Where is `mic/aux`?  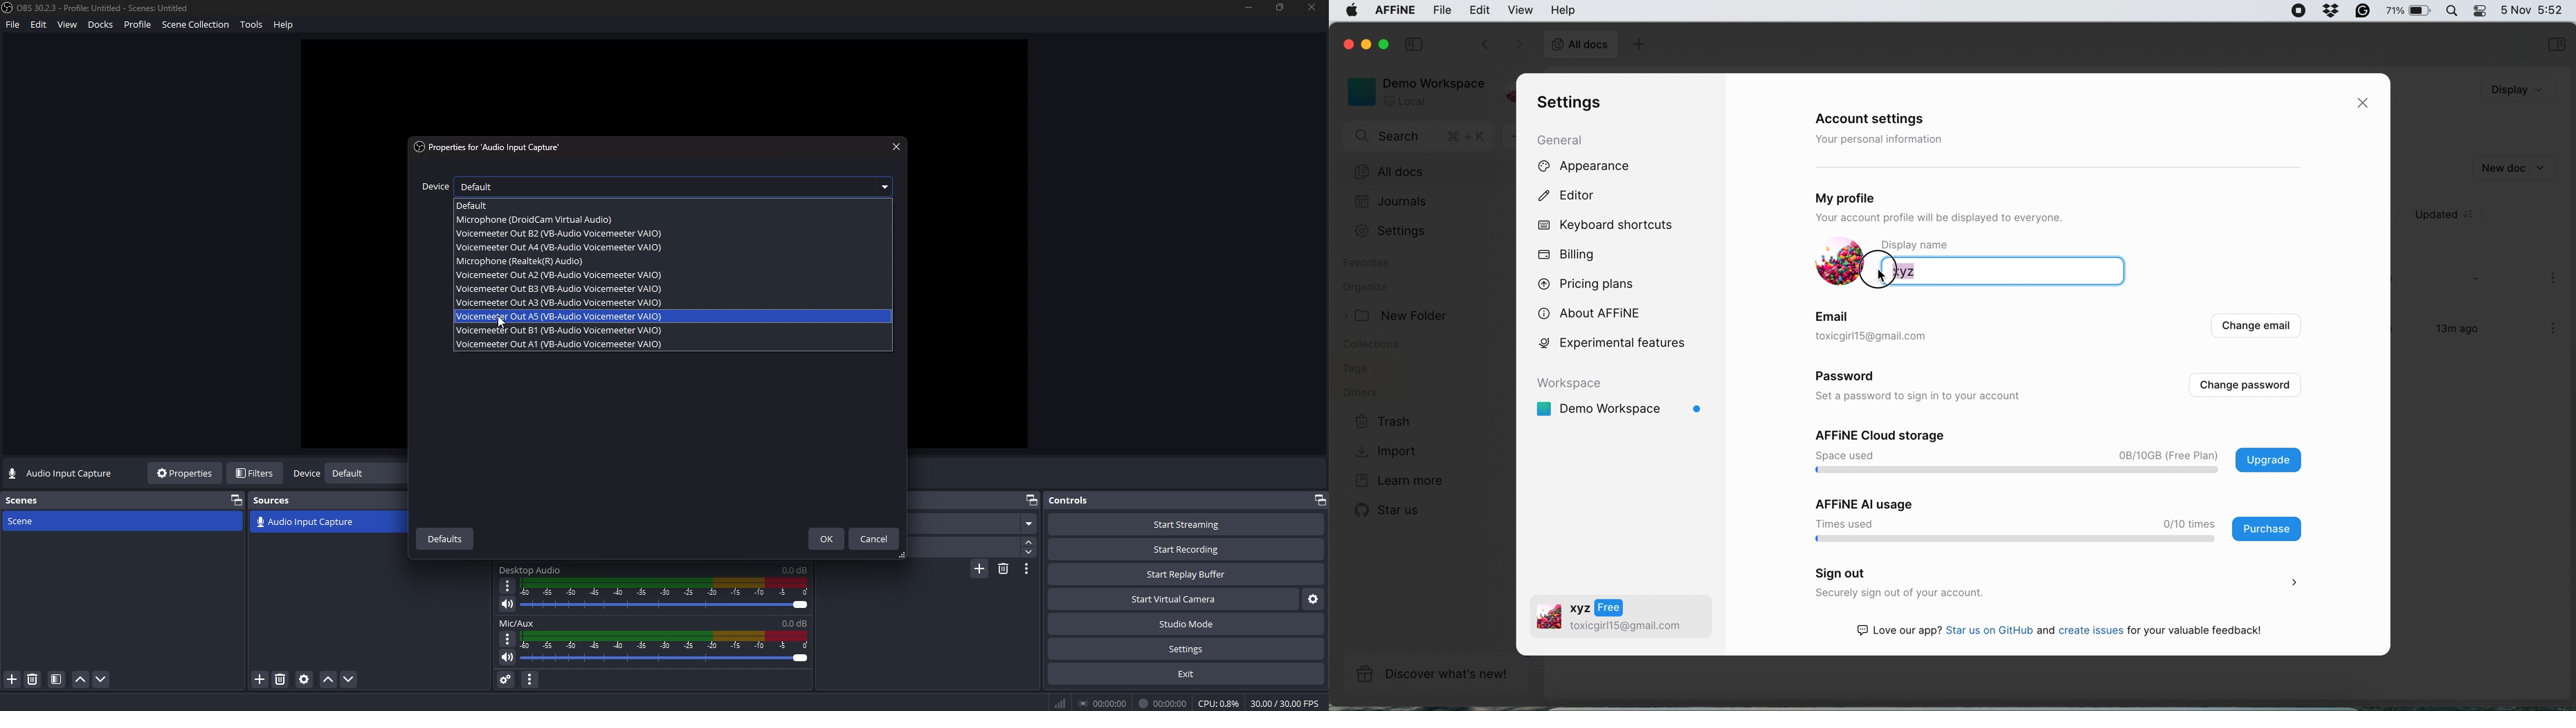
mic/aux is located at coordinates (525, 622).